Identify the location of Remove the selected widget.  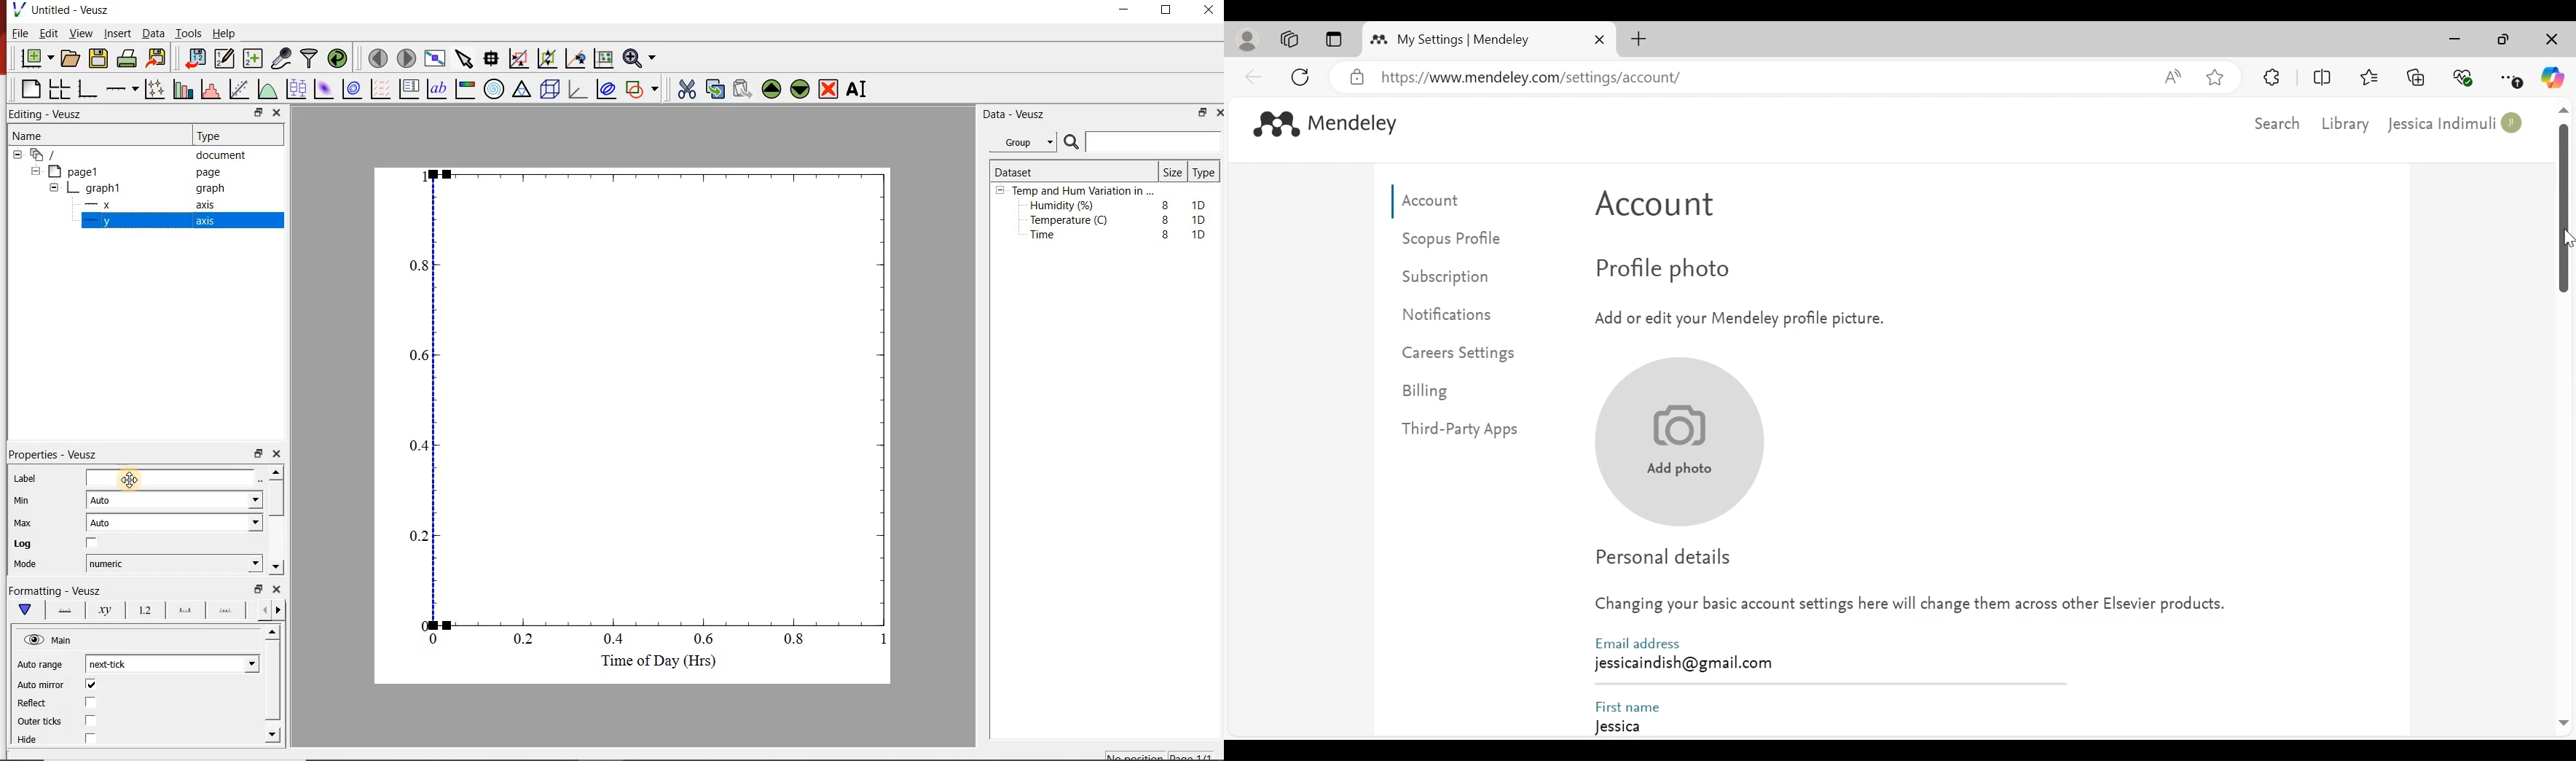
(830, 89).